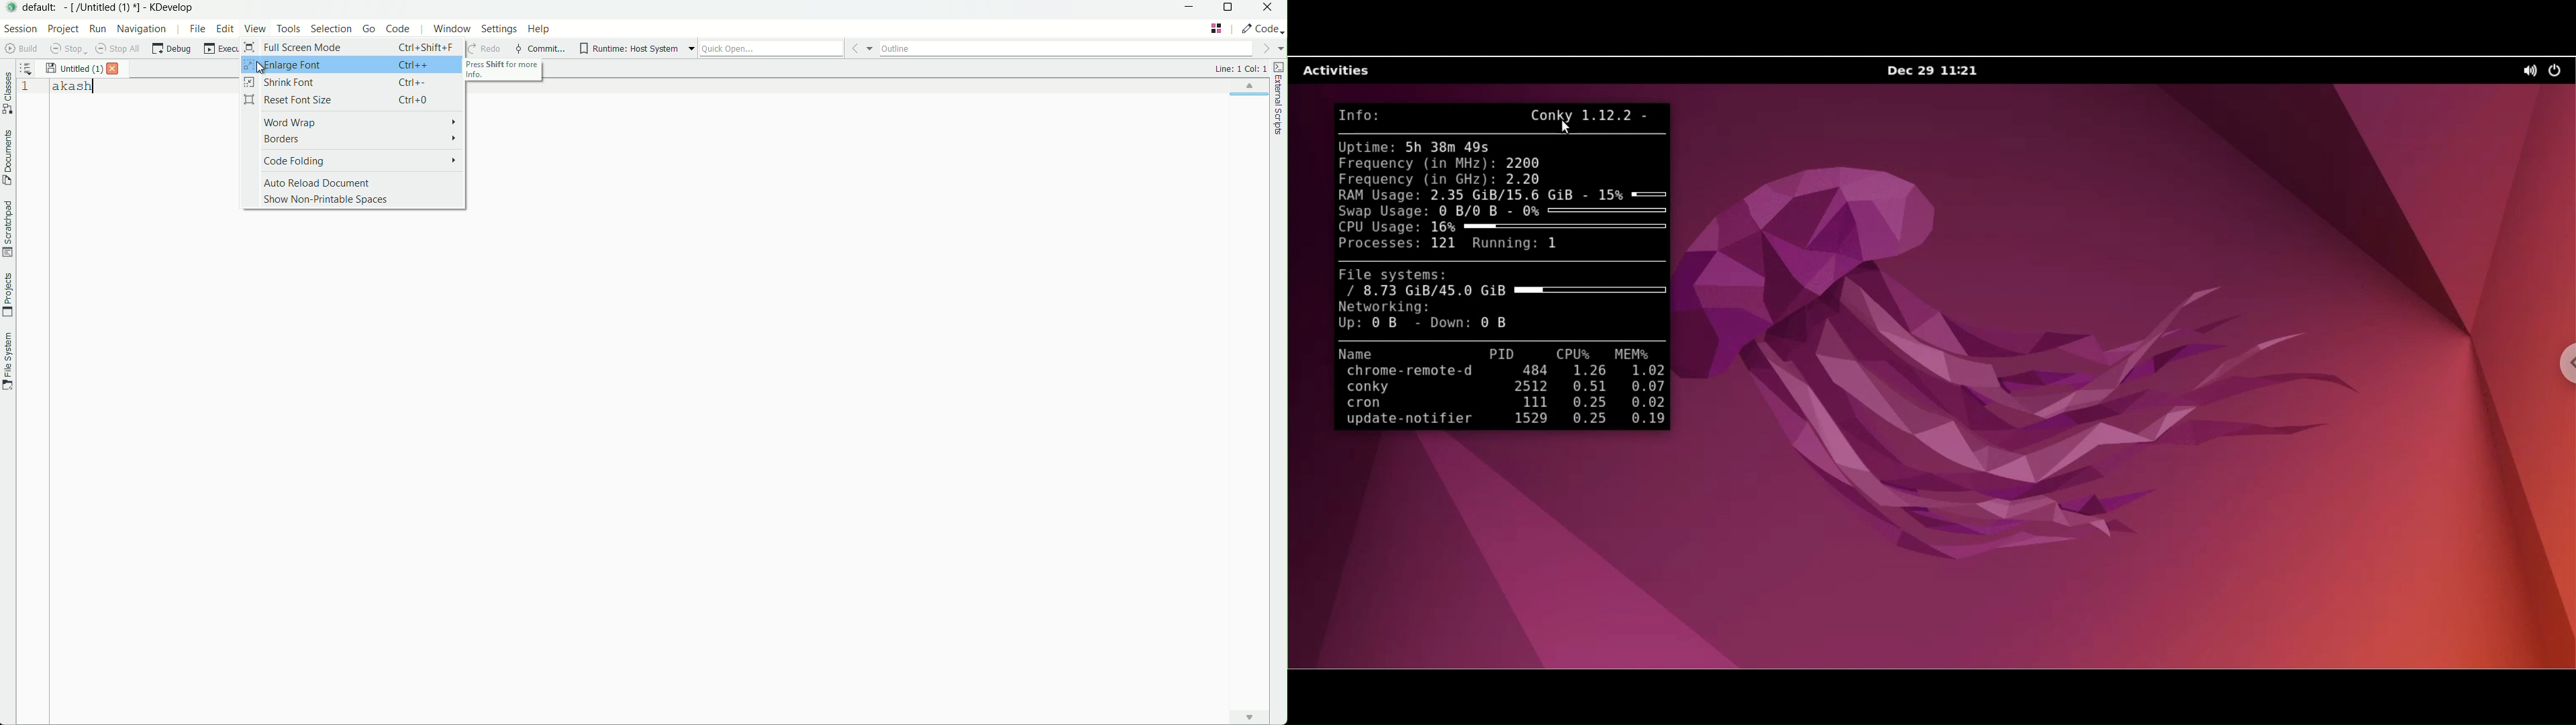  I want to click on full screen mode, so click(351, 46).